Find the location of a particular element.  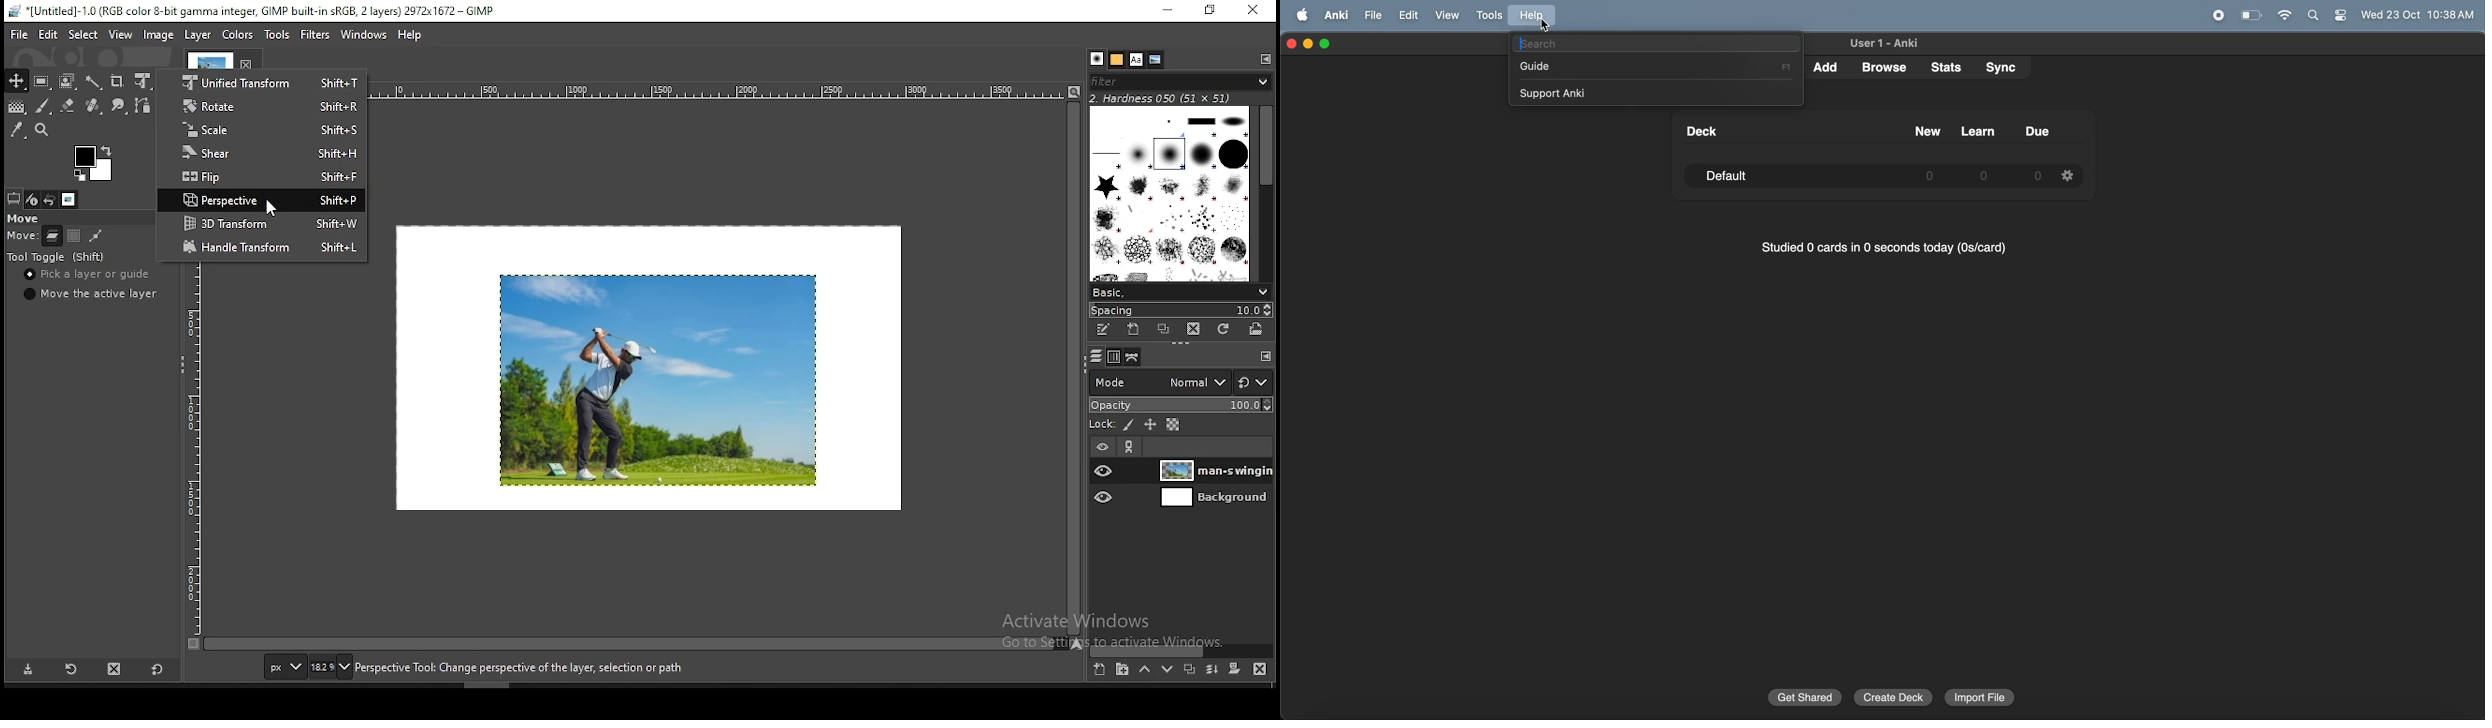

import file is located at coordinates (1980, 697).